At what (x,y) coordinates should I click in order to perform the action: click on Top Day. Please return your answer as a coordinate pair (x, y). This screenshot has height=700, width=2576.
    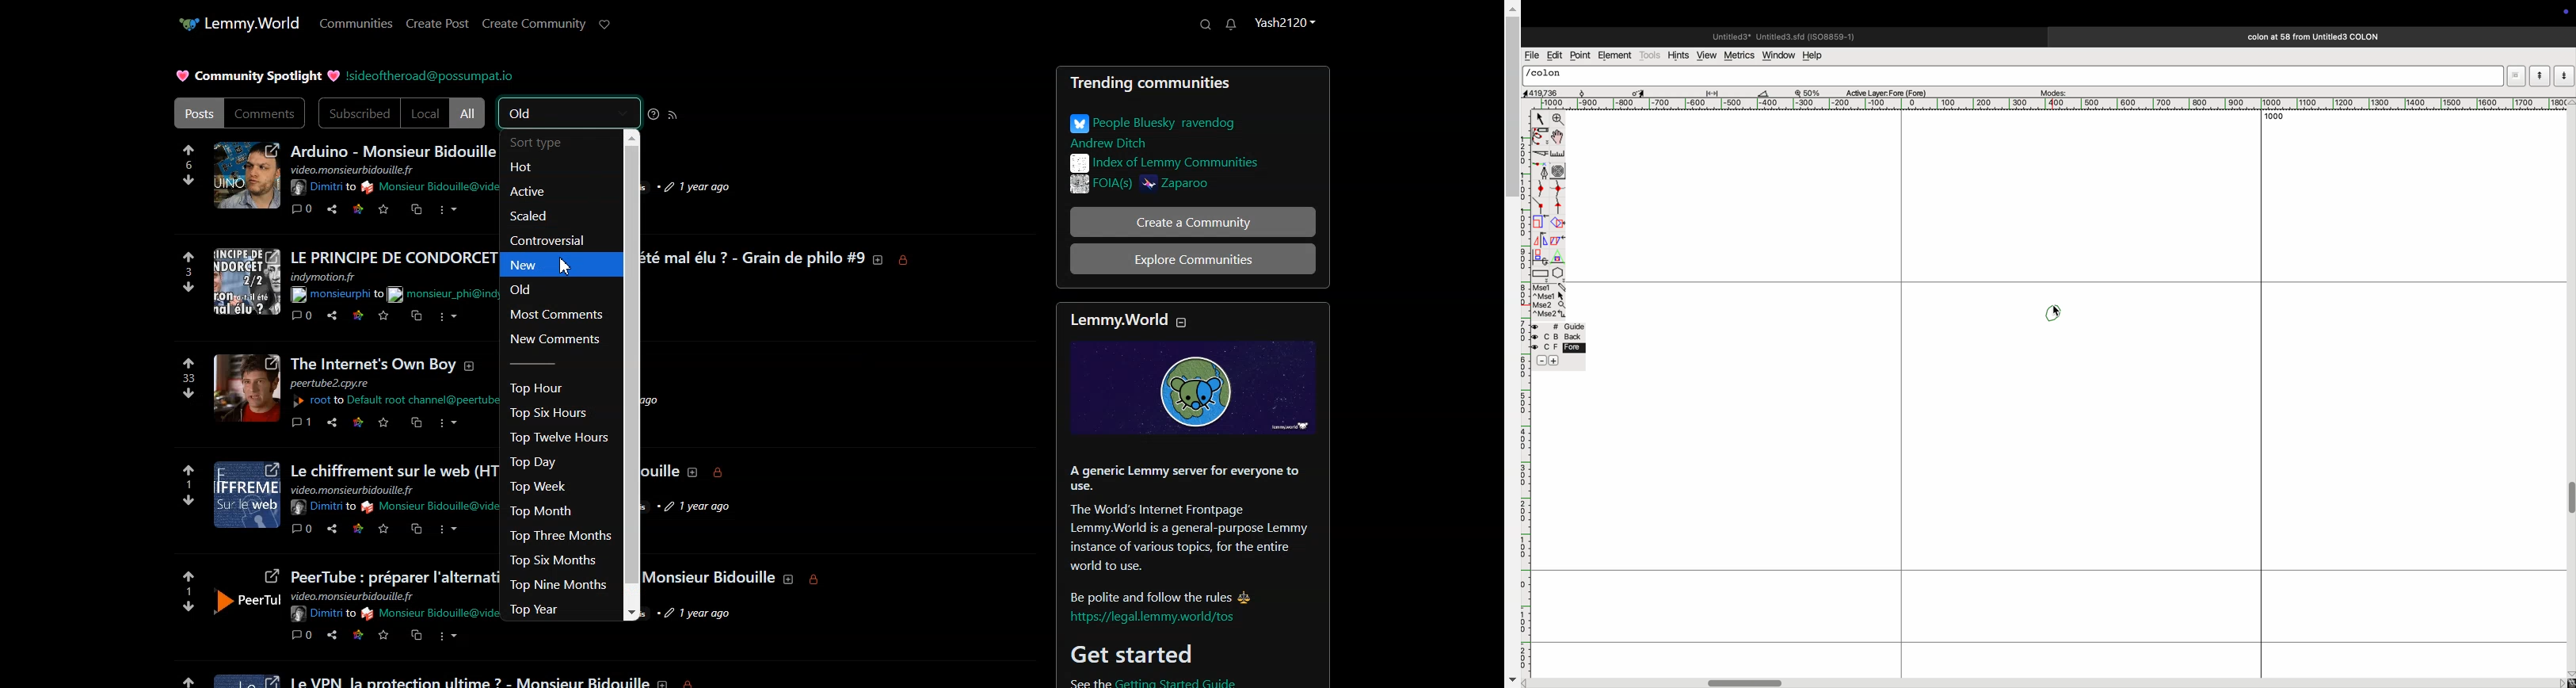
    Looking at the image, I should click on (556, 463).